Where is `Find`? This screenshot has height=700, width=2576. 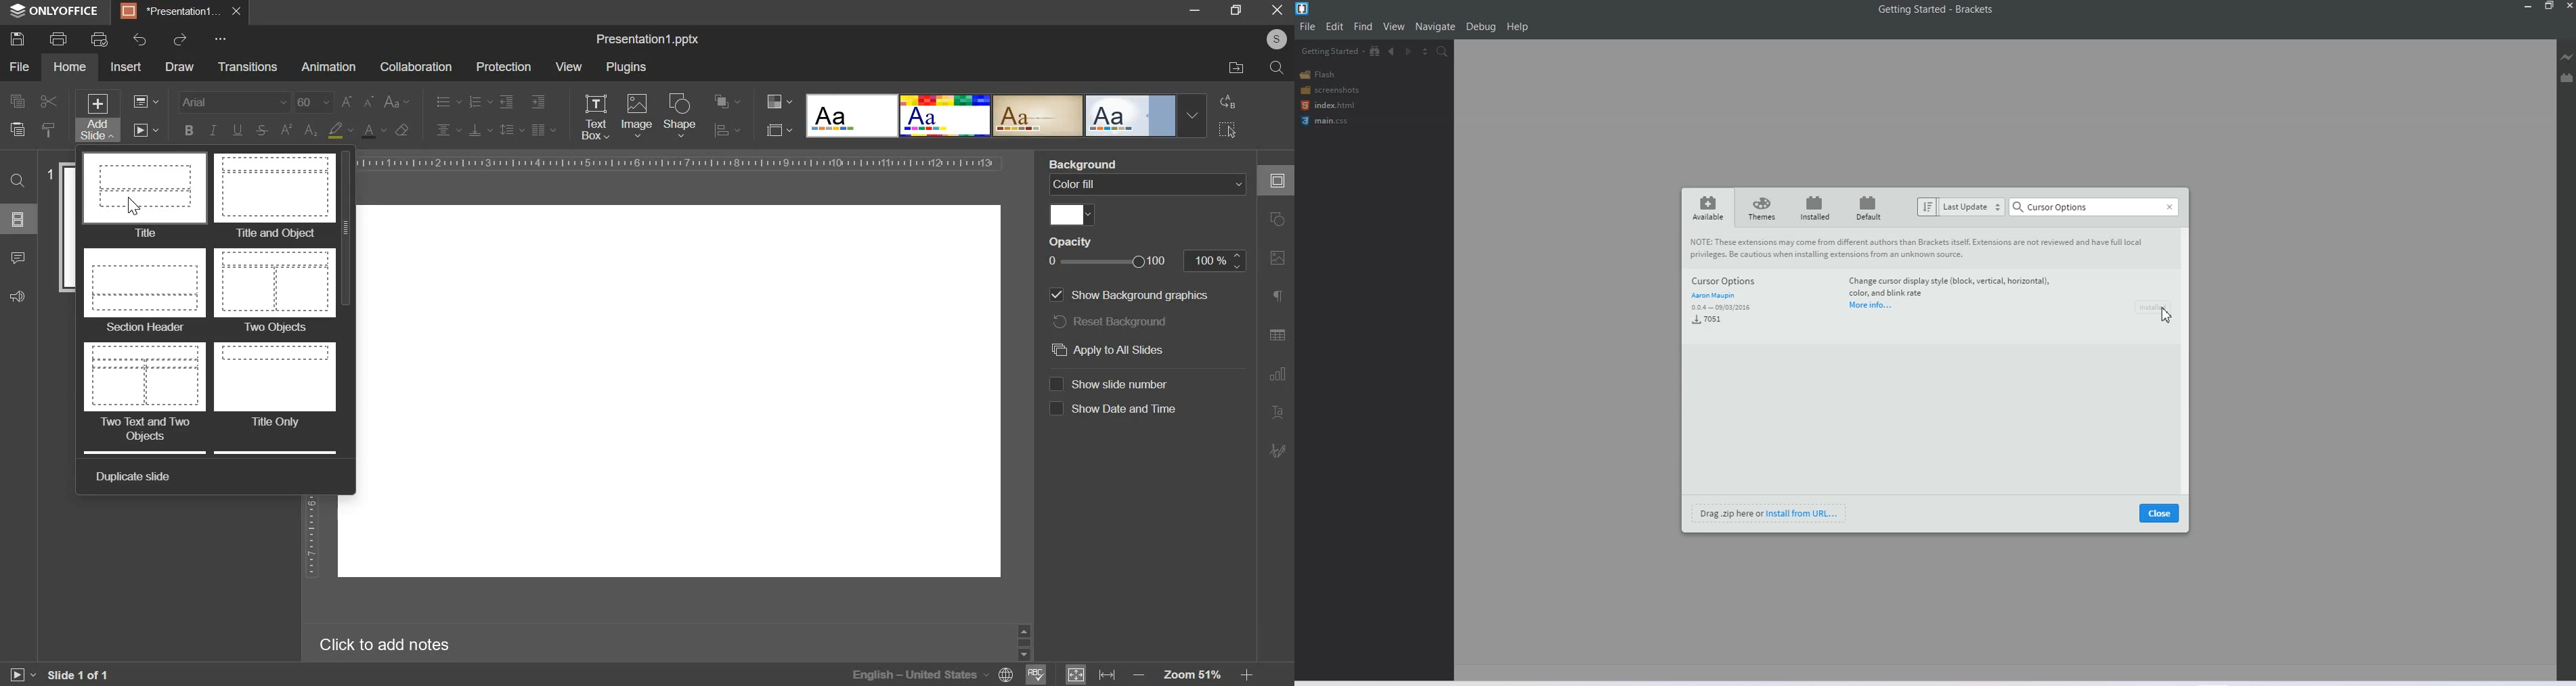 Find is located at coordinates (1364, 25).